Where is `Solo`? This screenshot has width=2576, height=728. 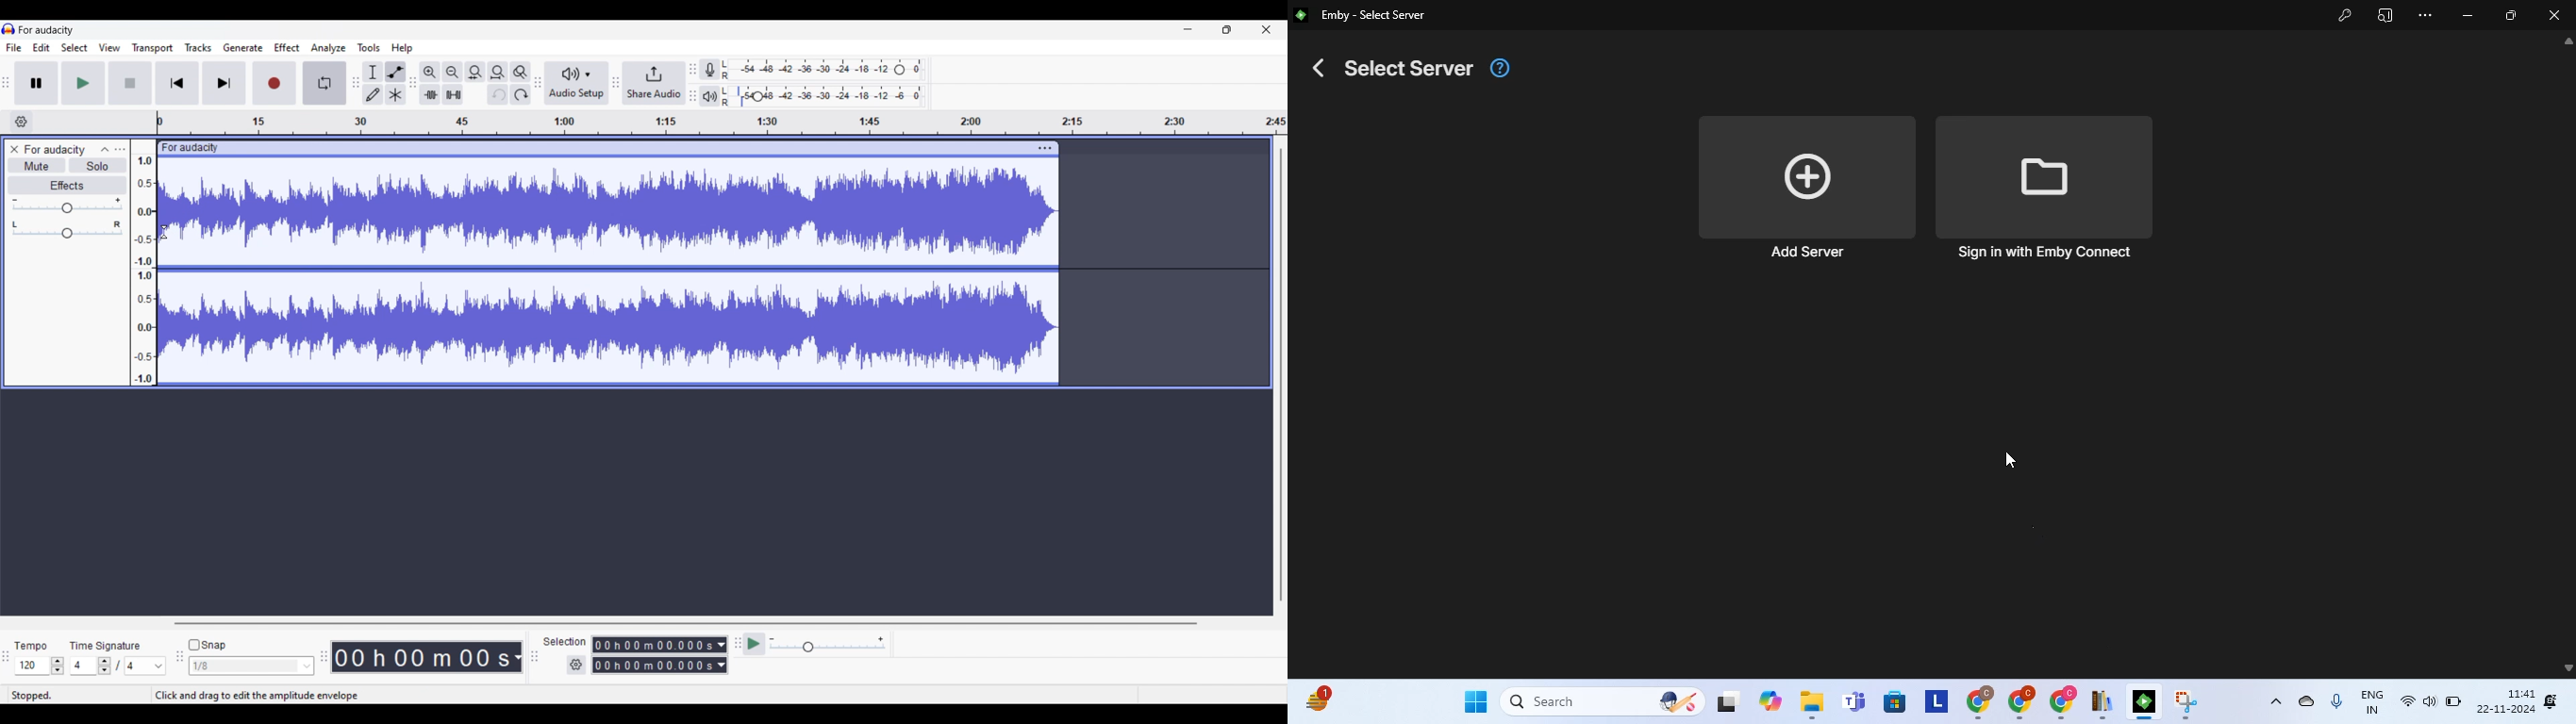
Solo is located at coordinates (97, 166).